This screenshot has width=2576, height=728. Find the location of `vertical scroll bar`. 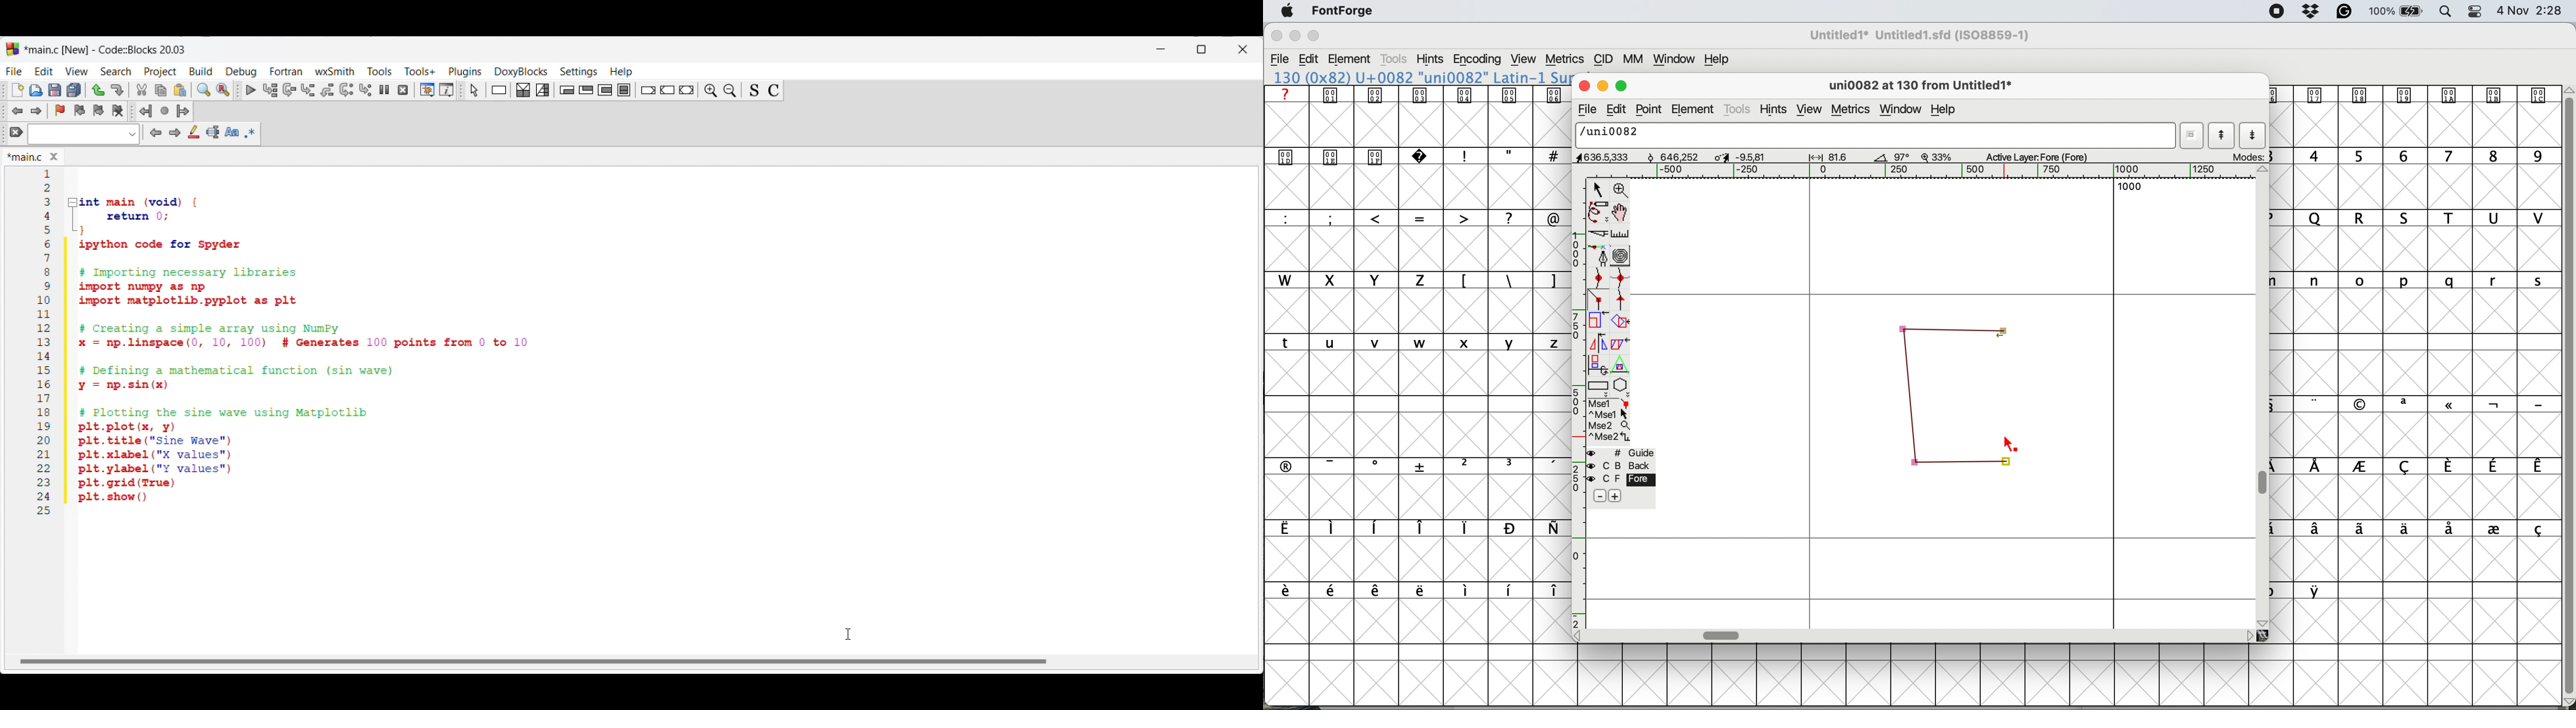

vertical scroll bar is located at coordinates (2265, 483).